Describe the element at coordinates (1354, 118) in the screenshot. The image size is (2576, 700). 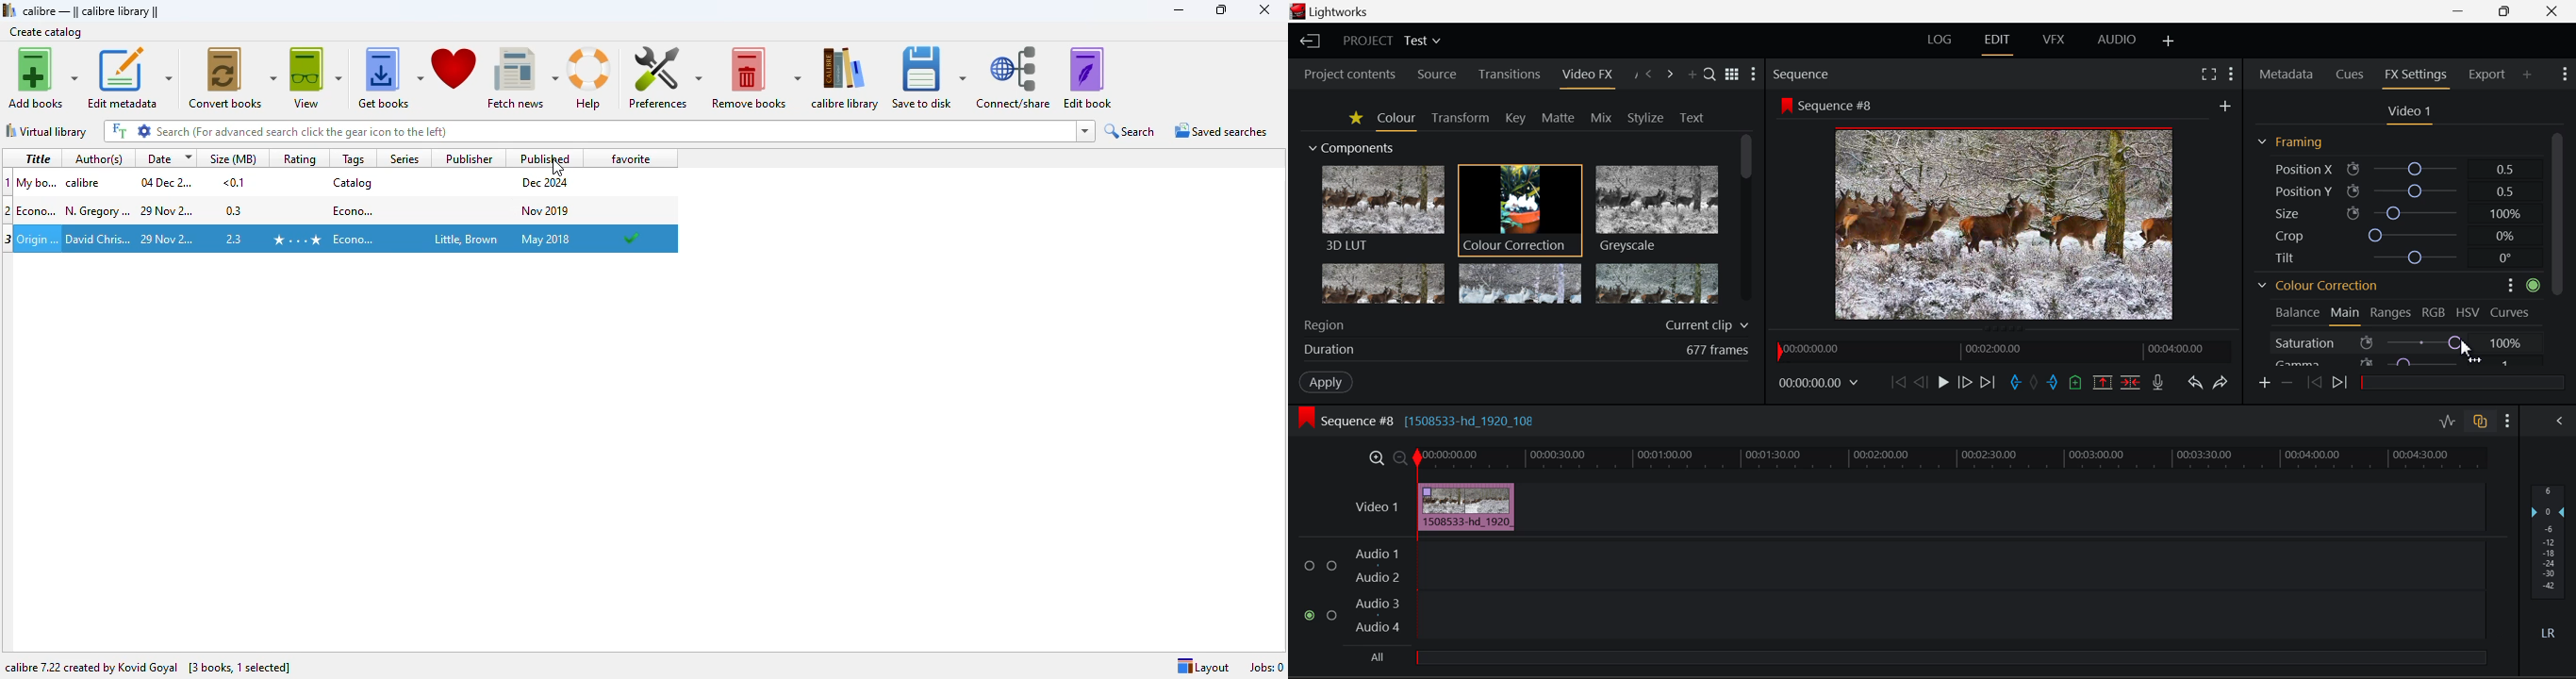
I see `Favorites` at that location.